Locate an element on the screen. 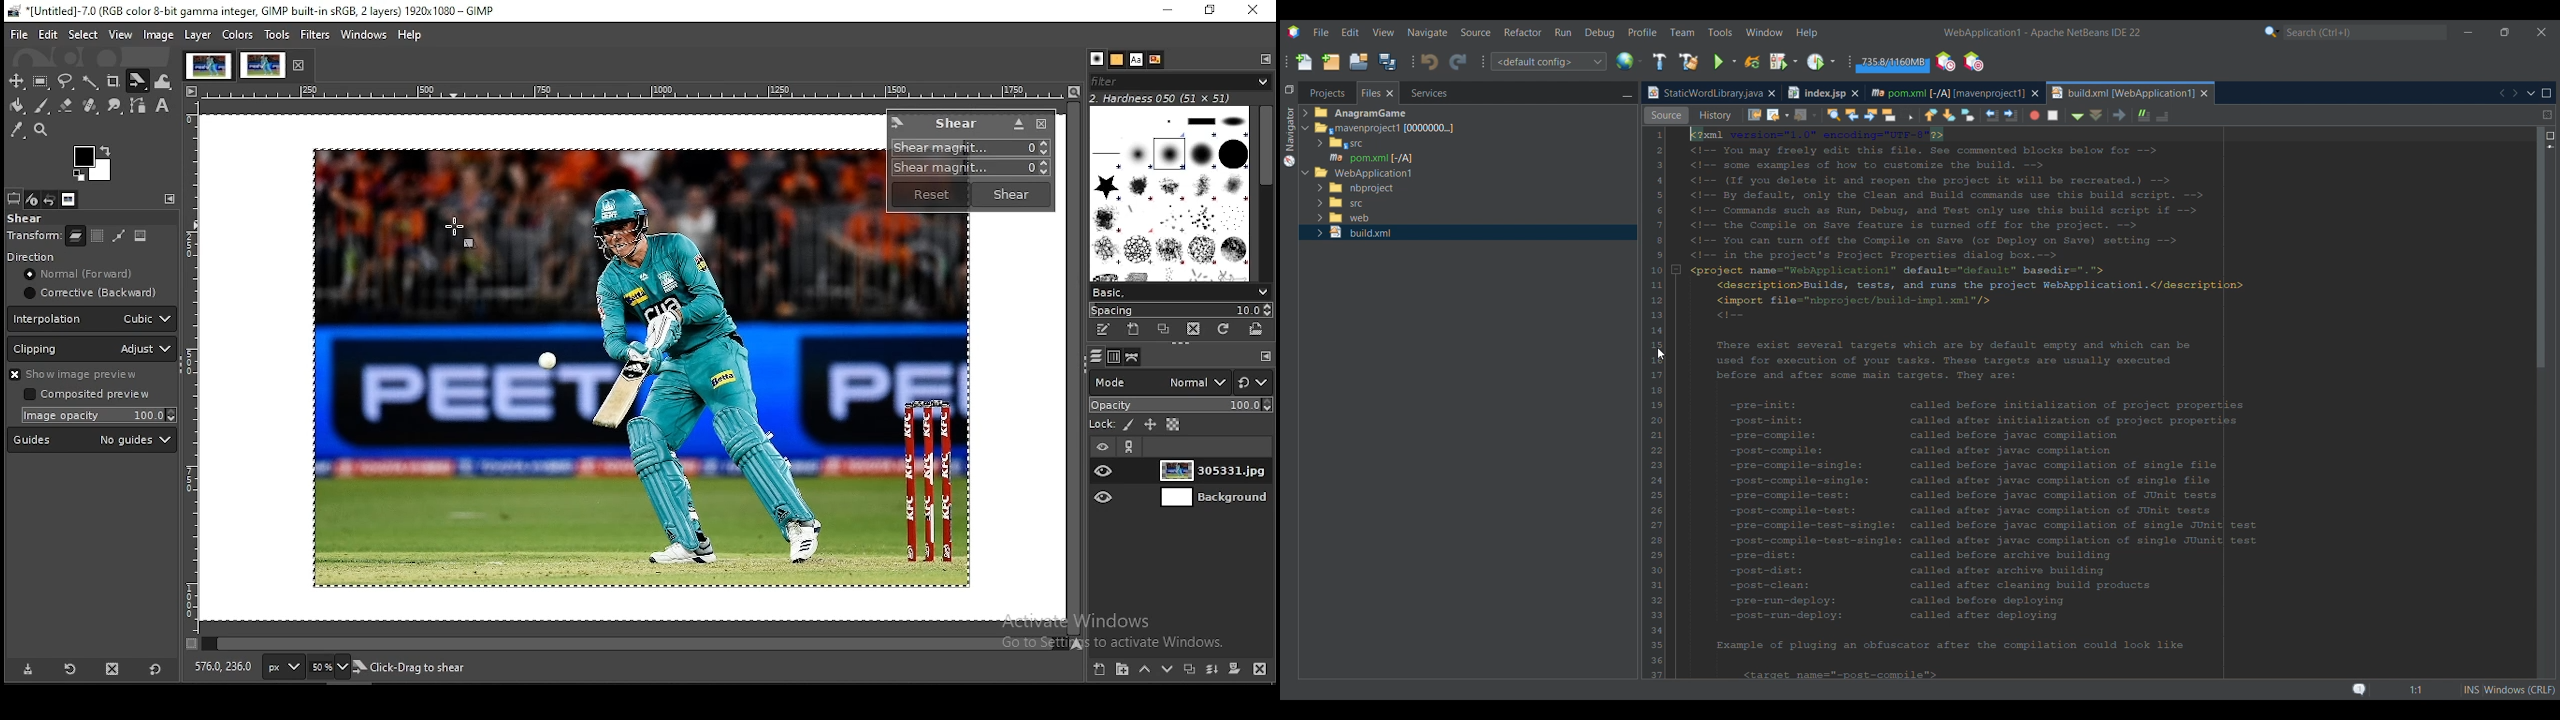 This screenshot has height=728, width=2576. shear is located at coordinates (1008, 194).